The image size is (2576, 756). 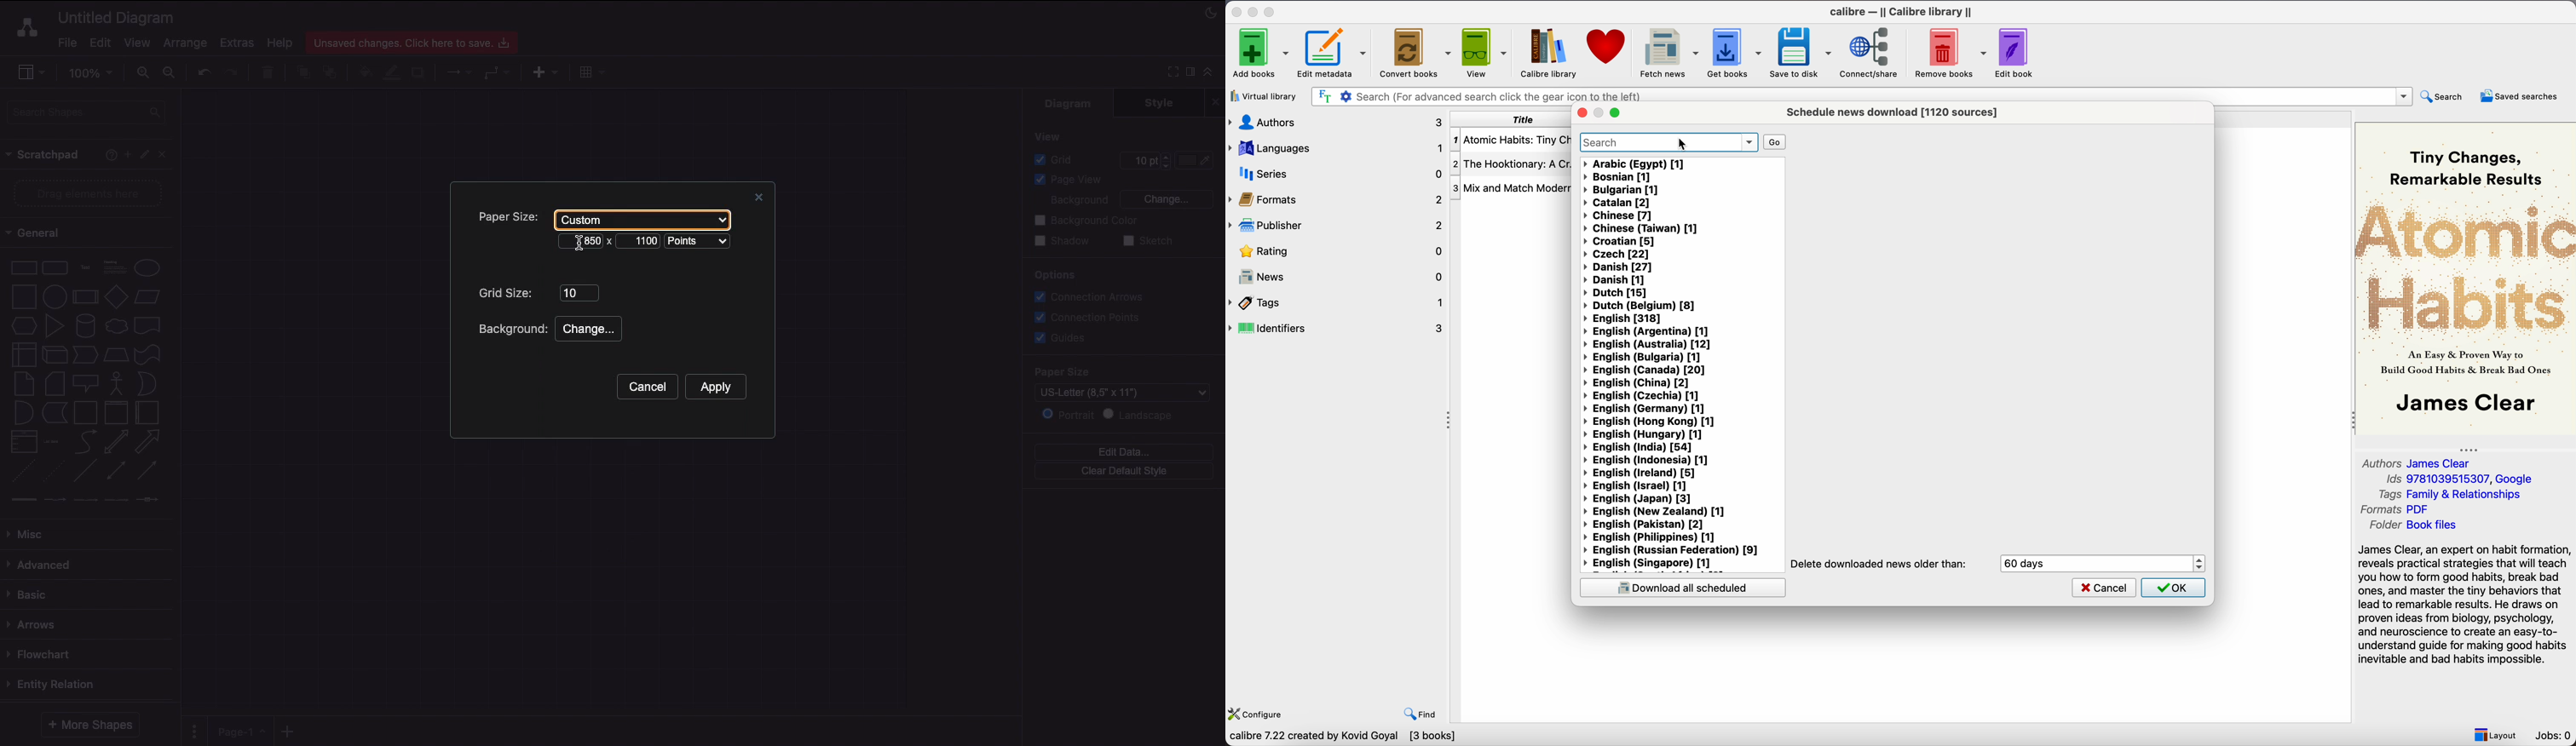 I want to click on series, so click(x=1337, y=173).